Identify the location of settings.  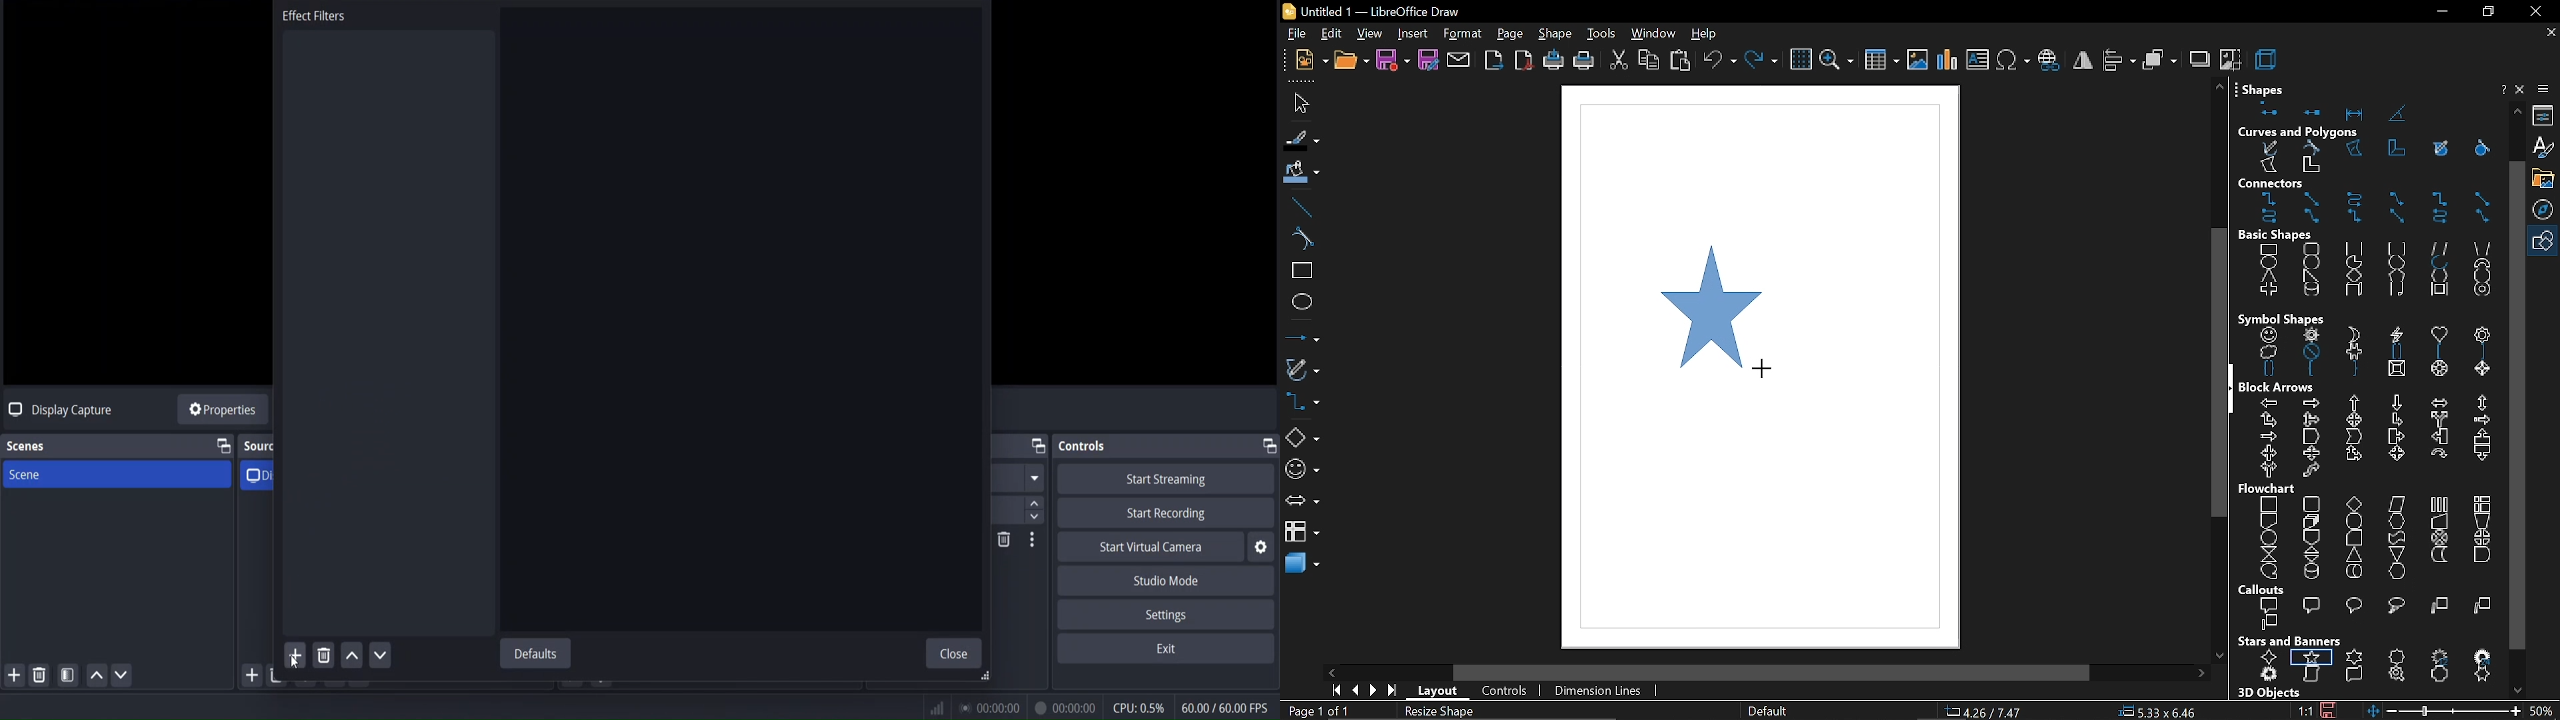
(1261, 547).